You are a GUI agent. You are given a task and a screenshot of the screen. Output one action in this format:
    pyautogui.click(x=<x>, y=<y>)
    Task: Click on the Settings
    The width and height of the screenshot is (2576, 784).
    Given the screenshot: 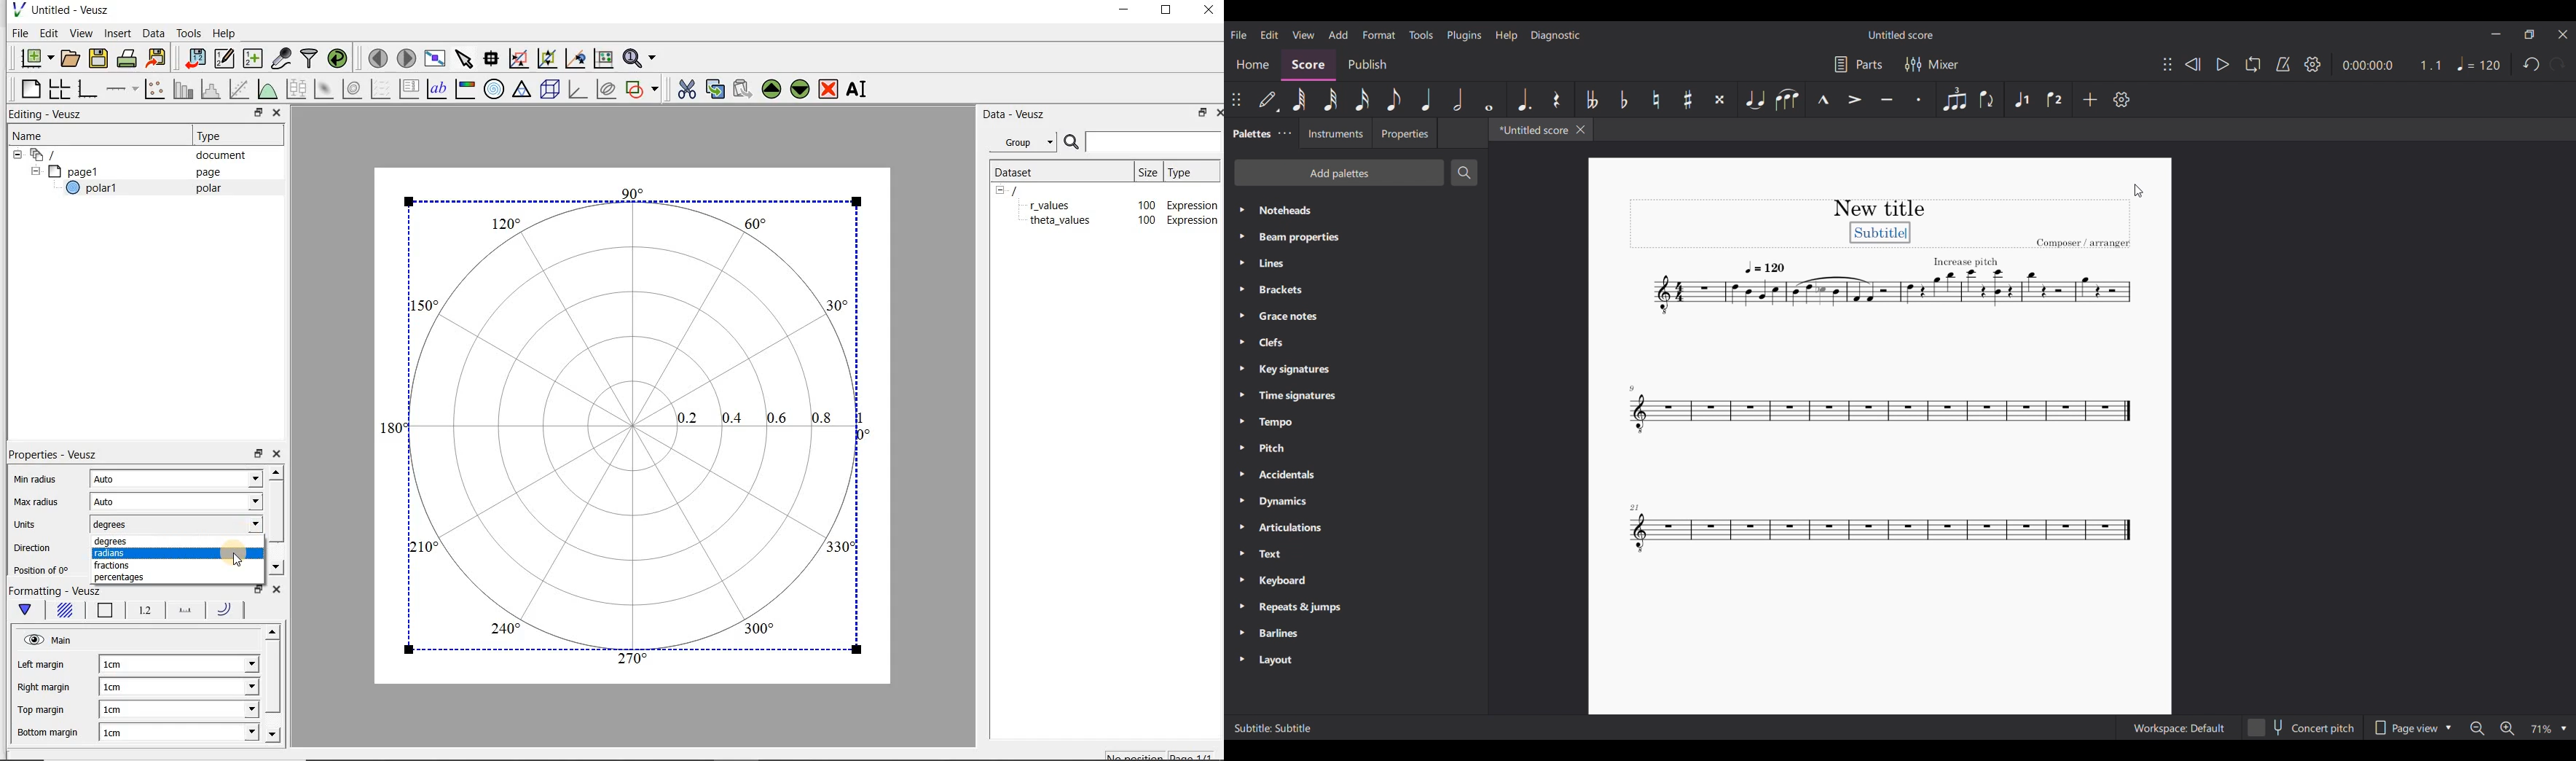 What is the action you would take?
    pyautogui.click(x=2313, y=64)
    